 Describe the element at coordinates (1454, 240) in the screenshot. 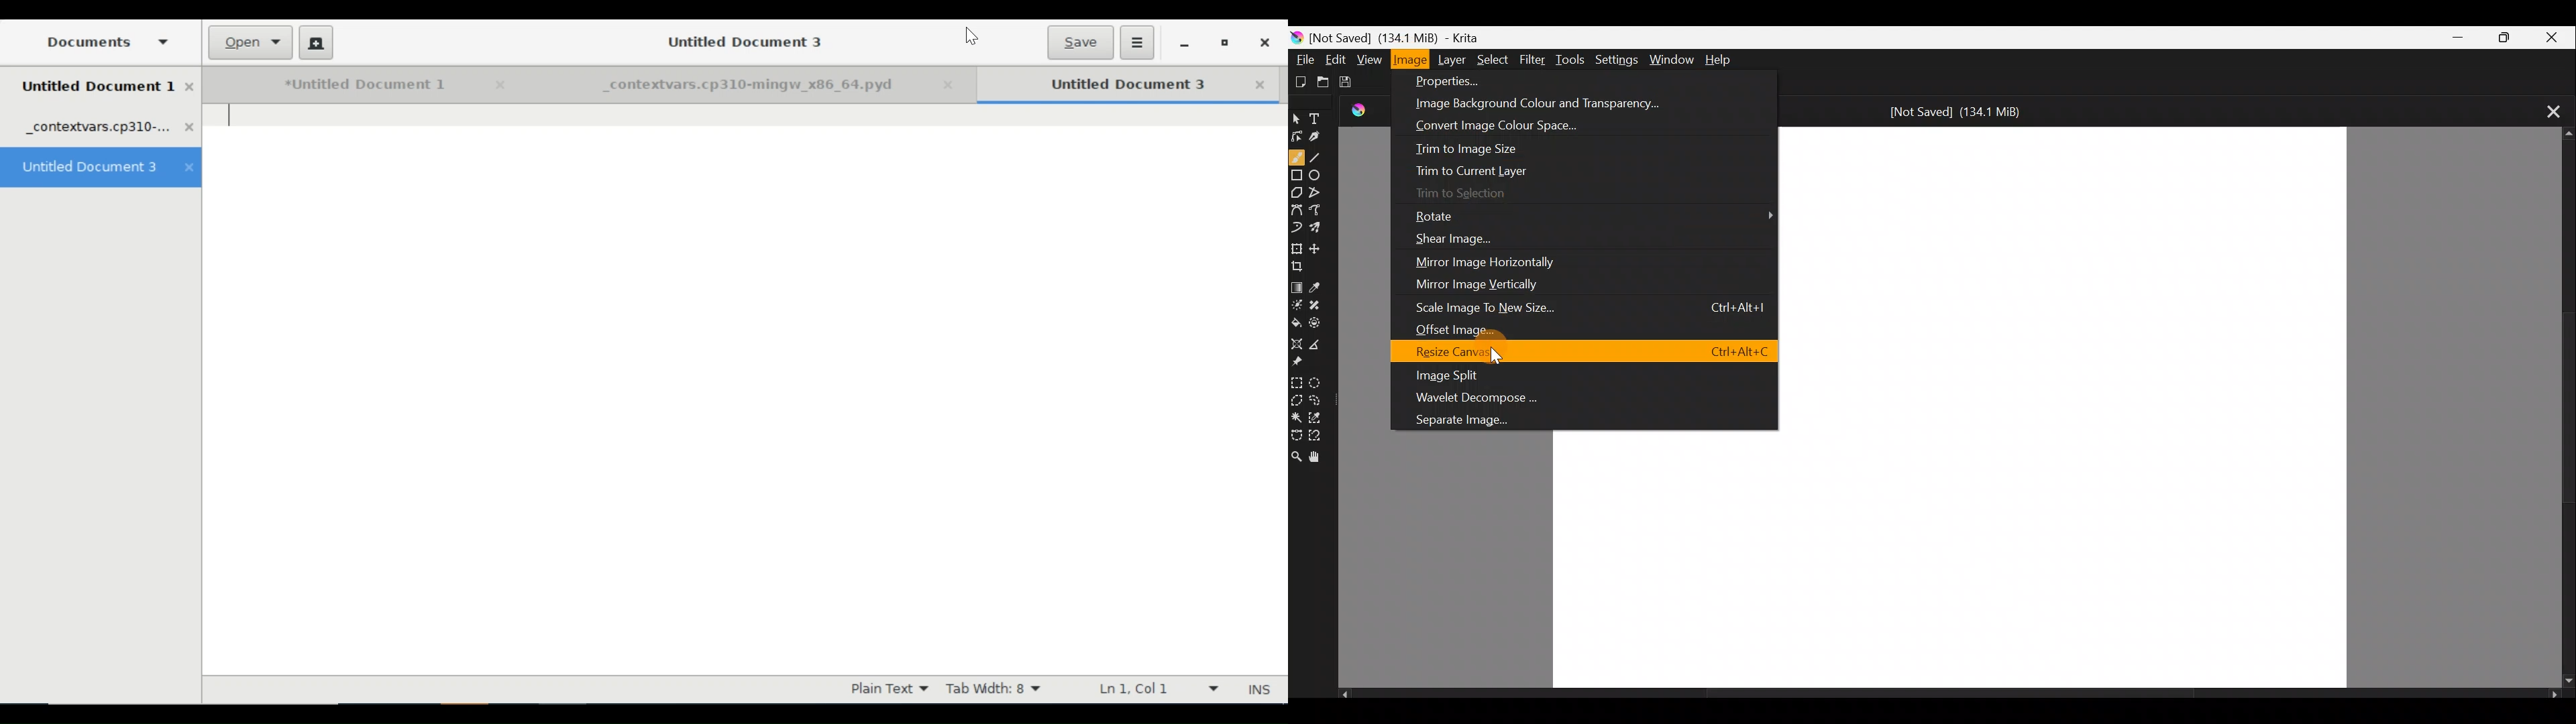

I see `Shear image` at that location.